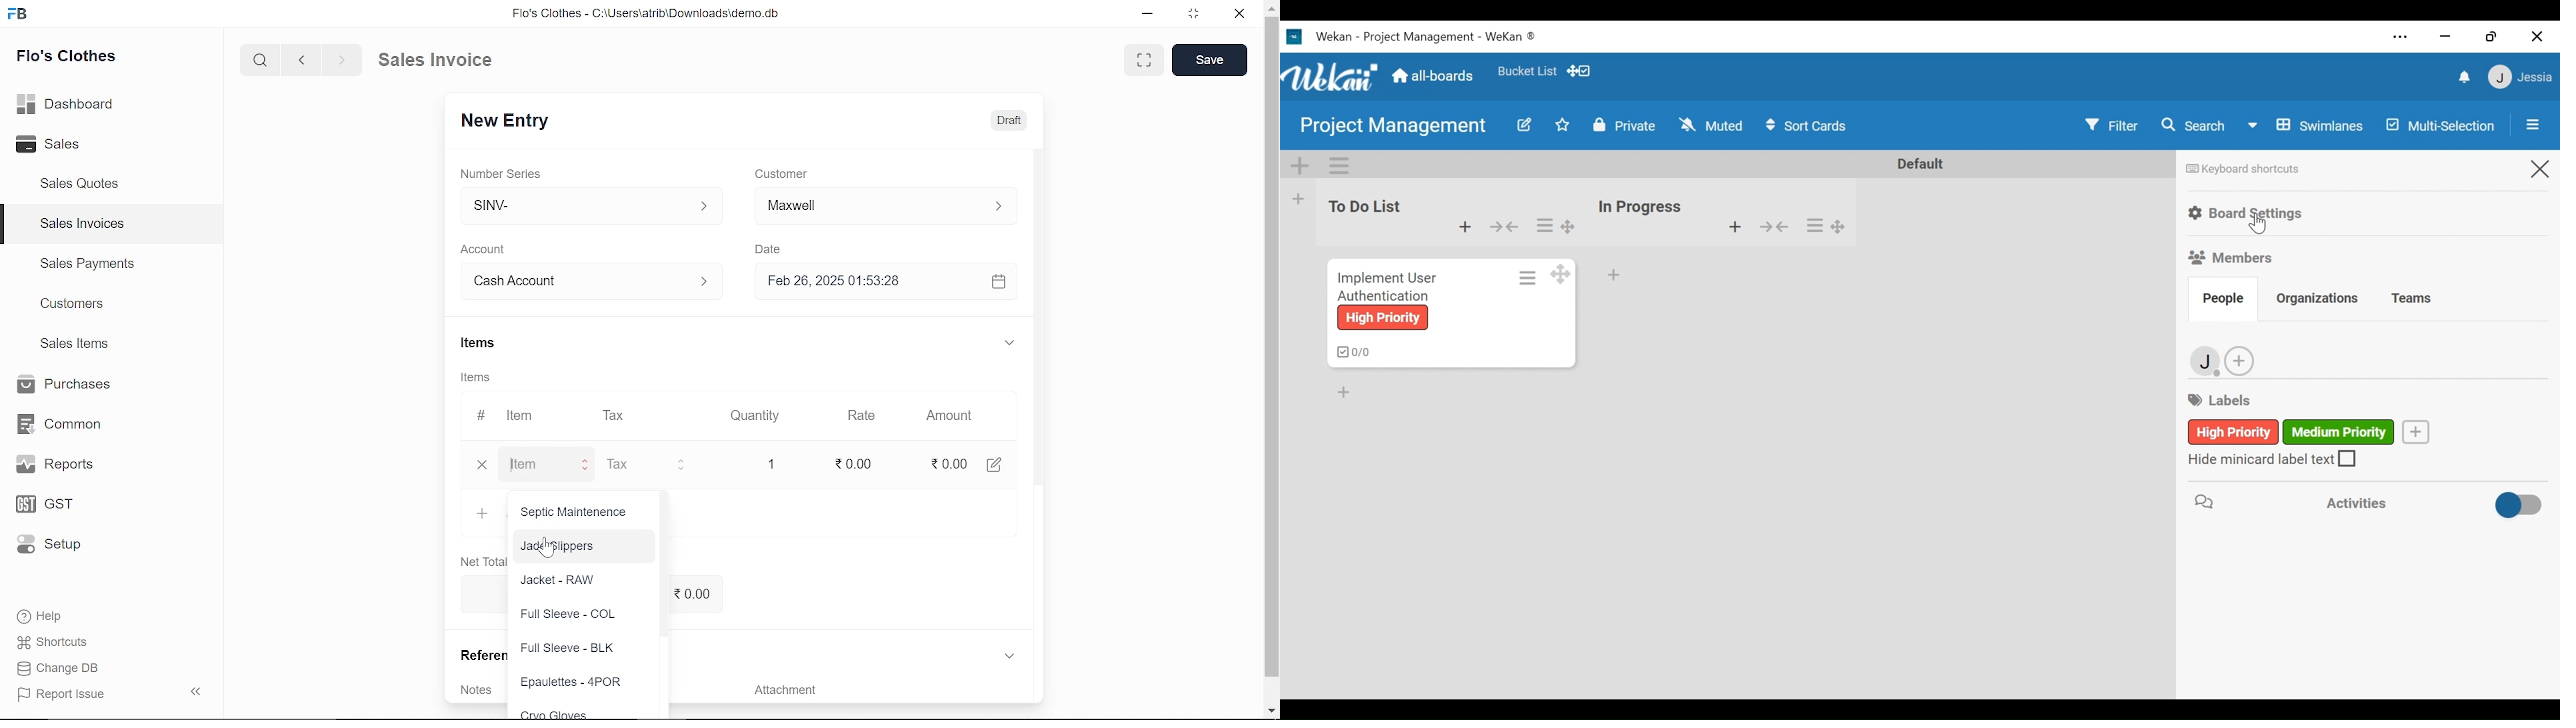 Image resolution: width=2576 pixels, height=728 pixels. Describe the element at coordinates (521, 121) in the screenshot. I see `New Entry` at that location.